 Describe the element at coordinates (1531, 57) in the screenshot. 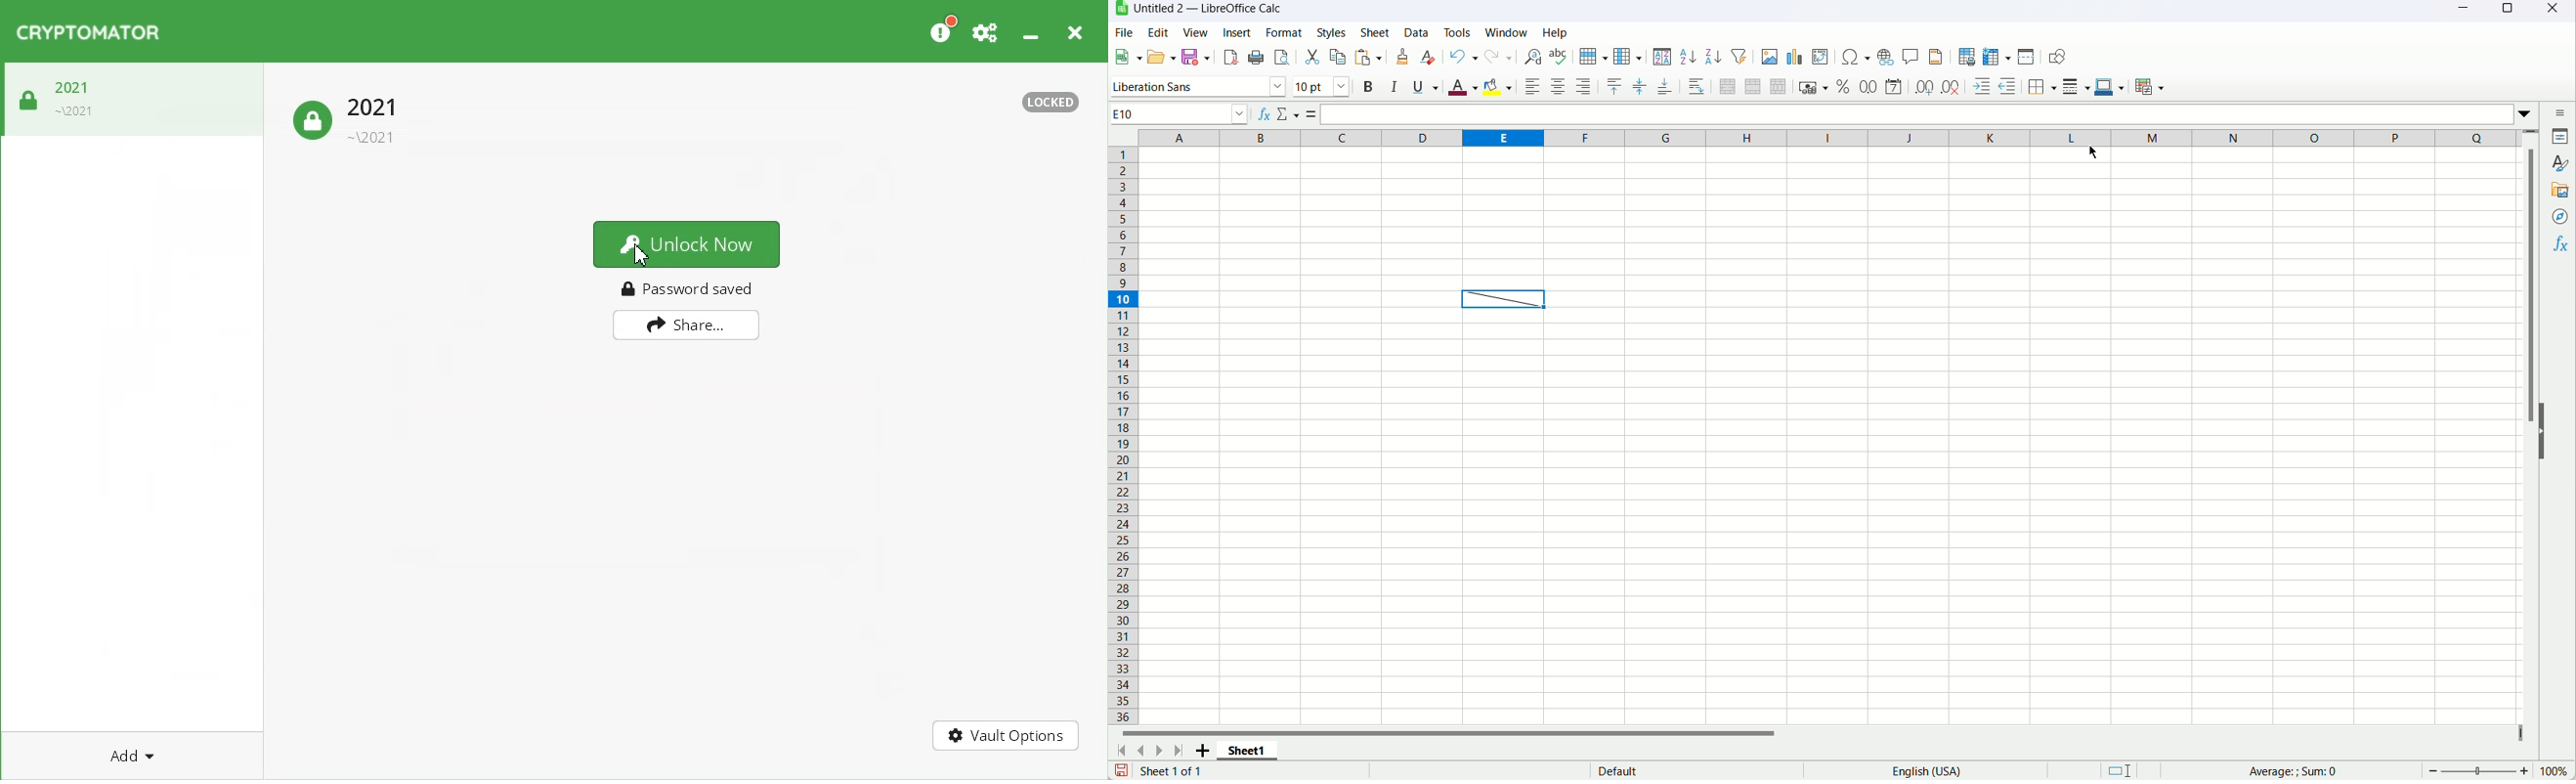

I see `Find and replace` at that location.